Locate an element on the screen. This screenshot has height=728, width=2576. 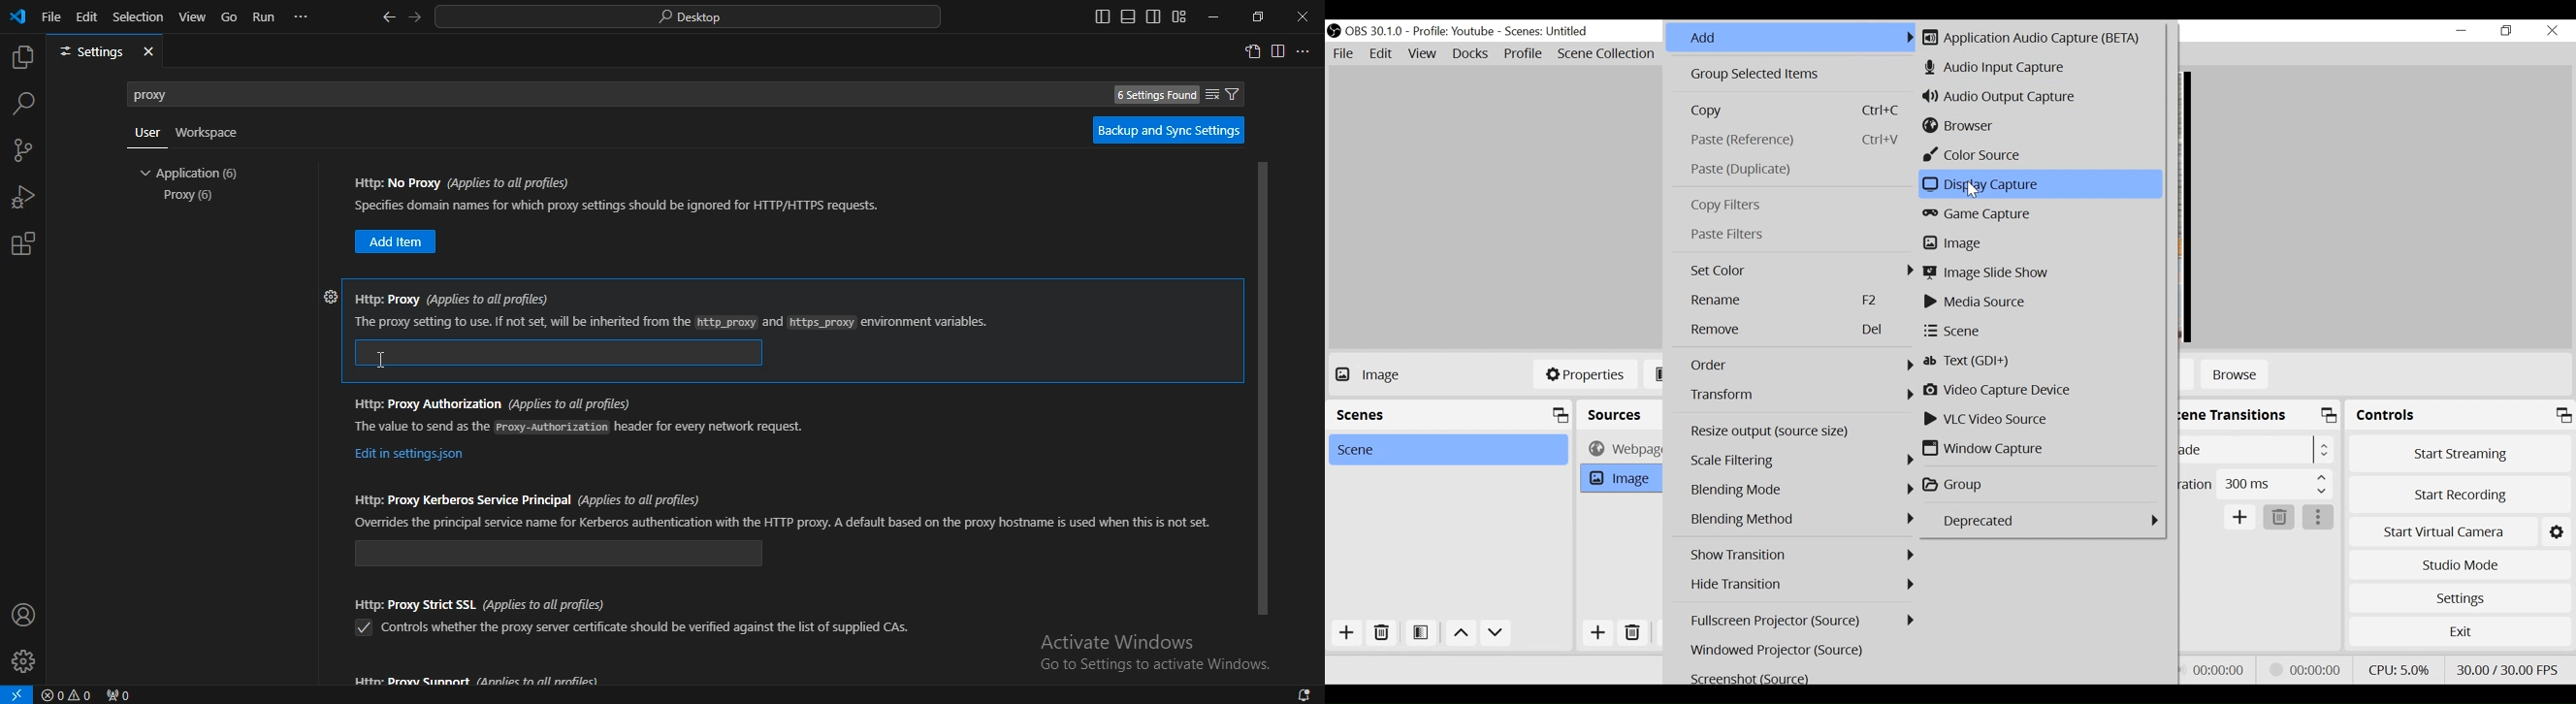
go is located at coordinates (230, 16).